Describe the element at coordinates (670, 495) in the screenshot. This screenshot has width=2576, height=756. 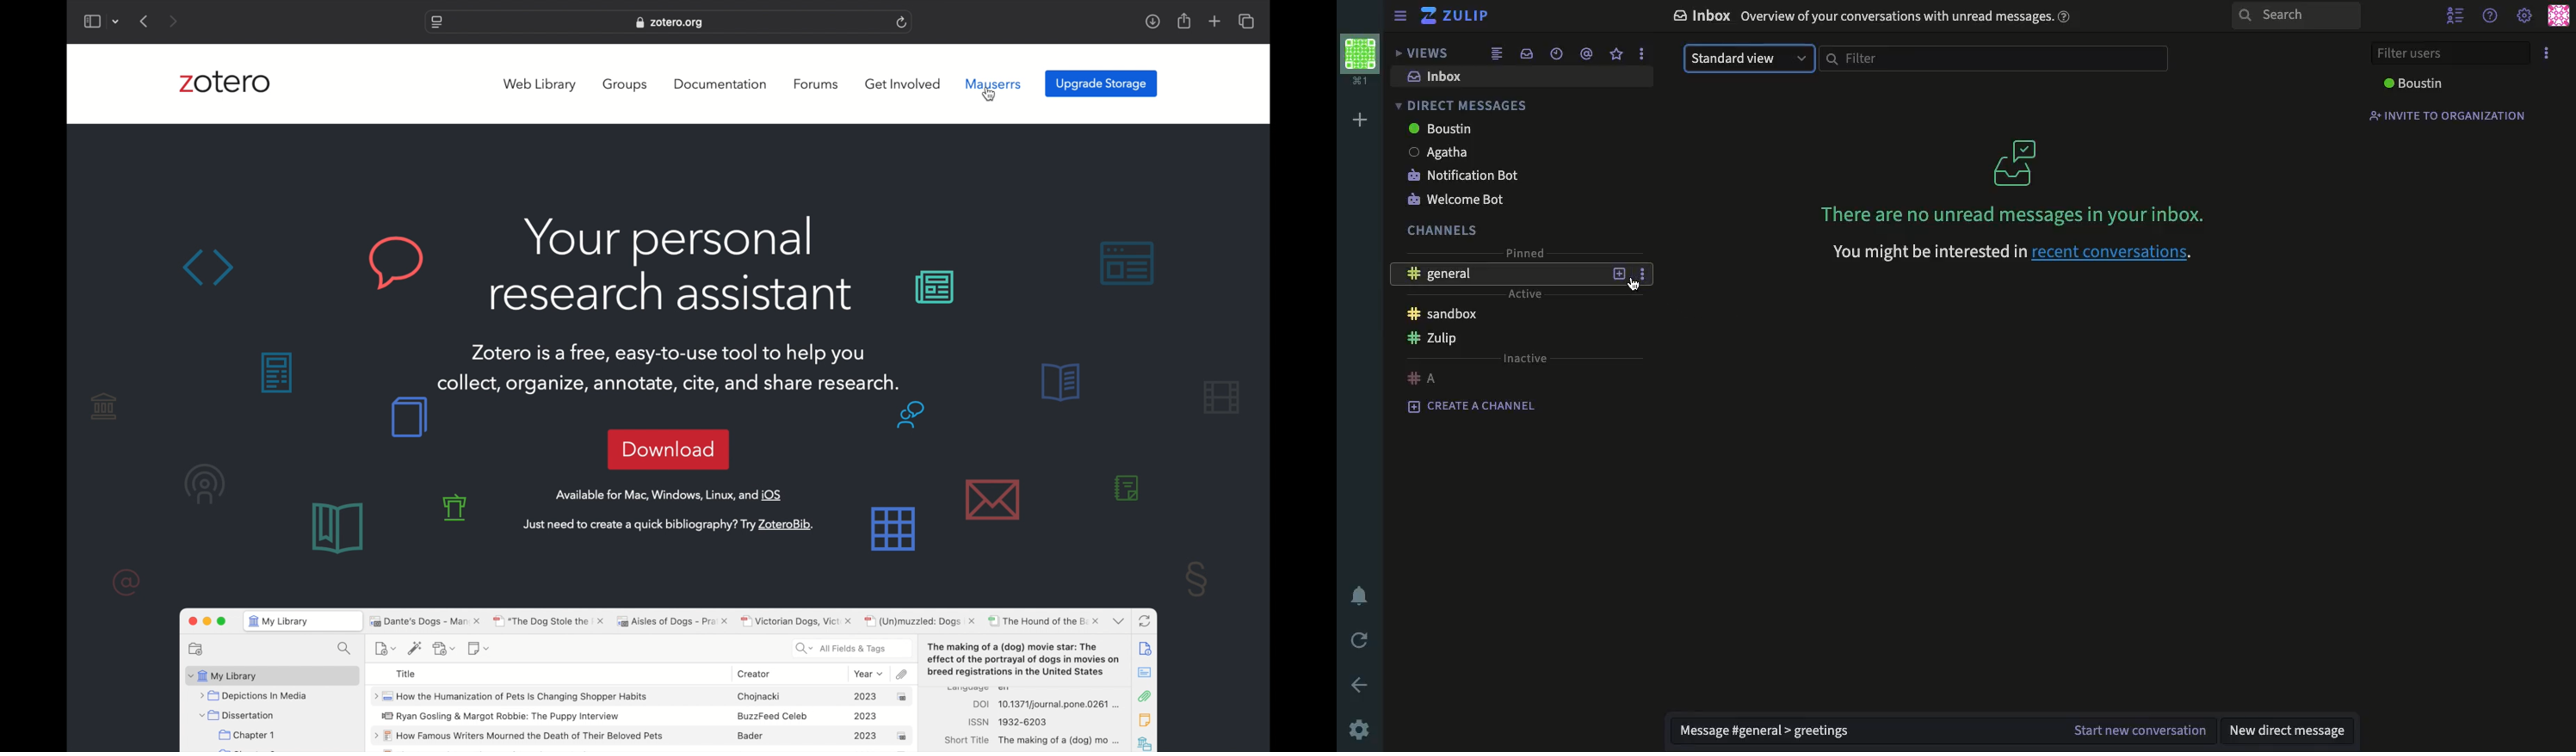
I see `available for mac windows linux and OS` at that location.